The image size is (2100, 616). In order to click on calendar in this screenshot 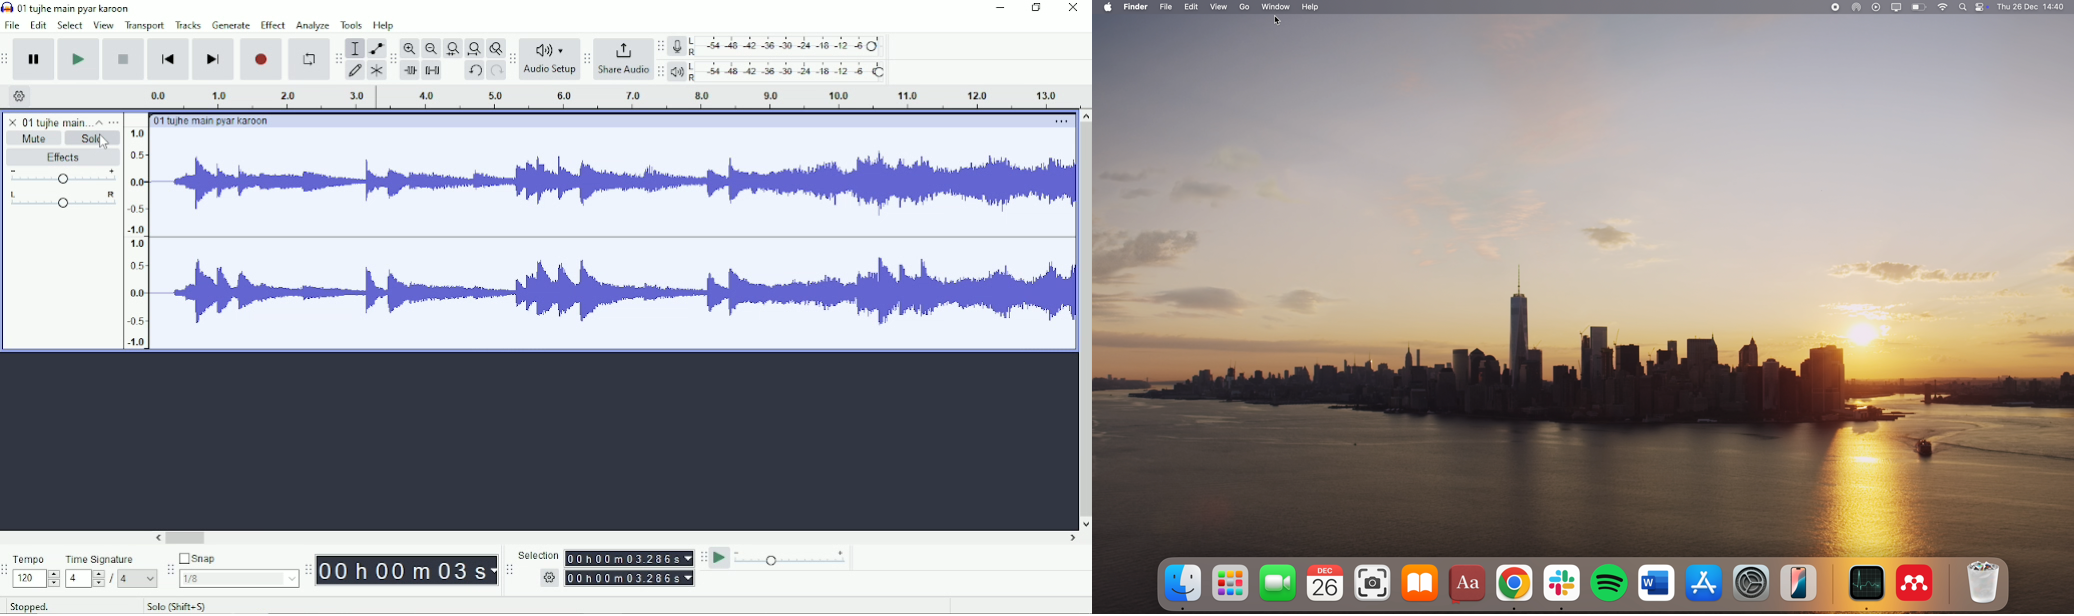, I will do `click(1326, 583)`.